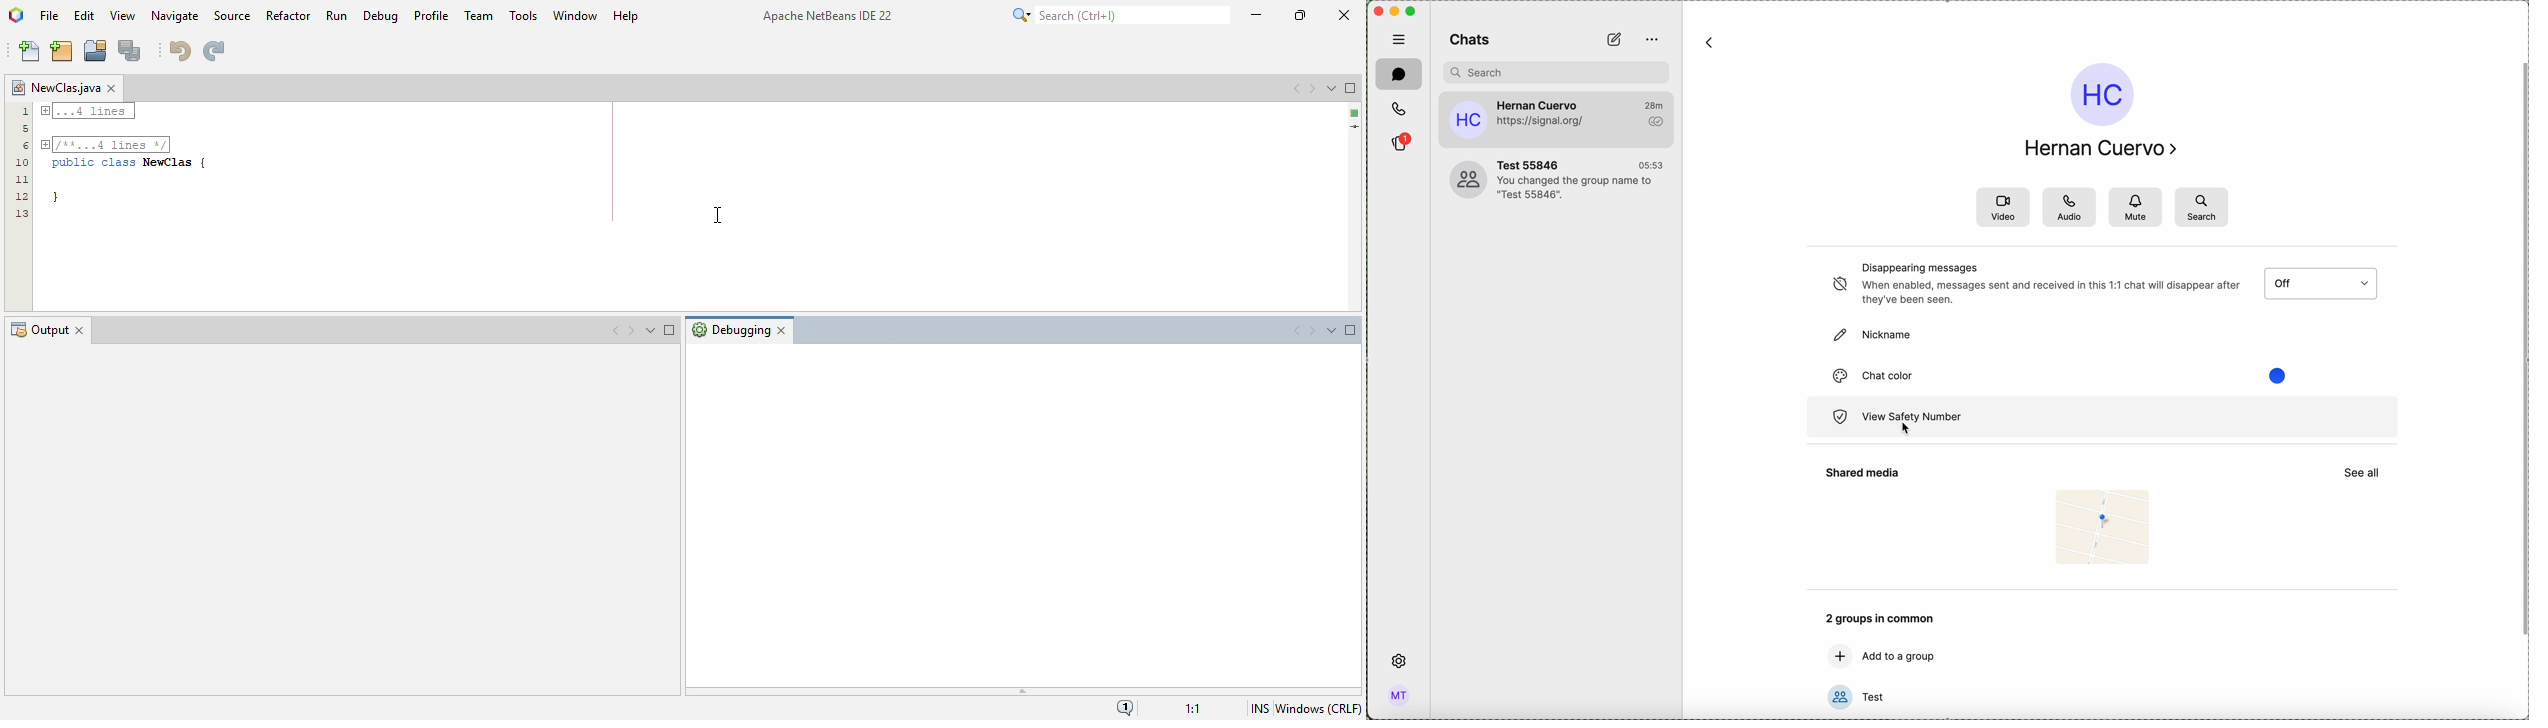 Image resolution: width=2548 pixels, height=728 pixels. I want to click on maximize window, so click(1351, 88).